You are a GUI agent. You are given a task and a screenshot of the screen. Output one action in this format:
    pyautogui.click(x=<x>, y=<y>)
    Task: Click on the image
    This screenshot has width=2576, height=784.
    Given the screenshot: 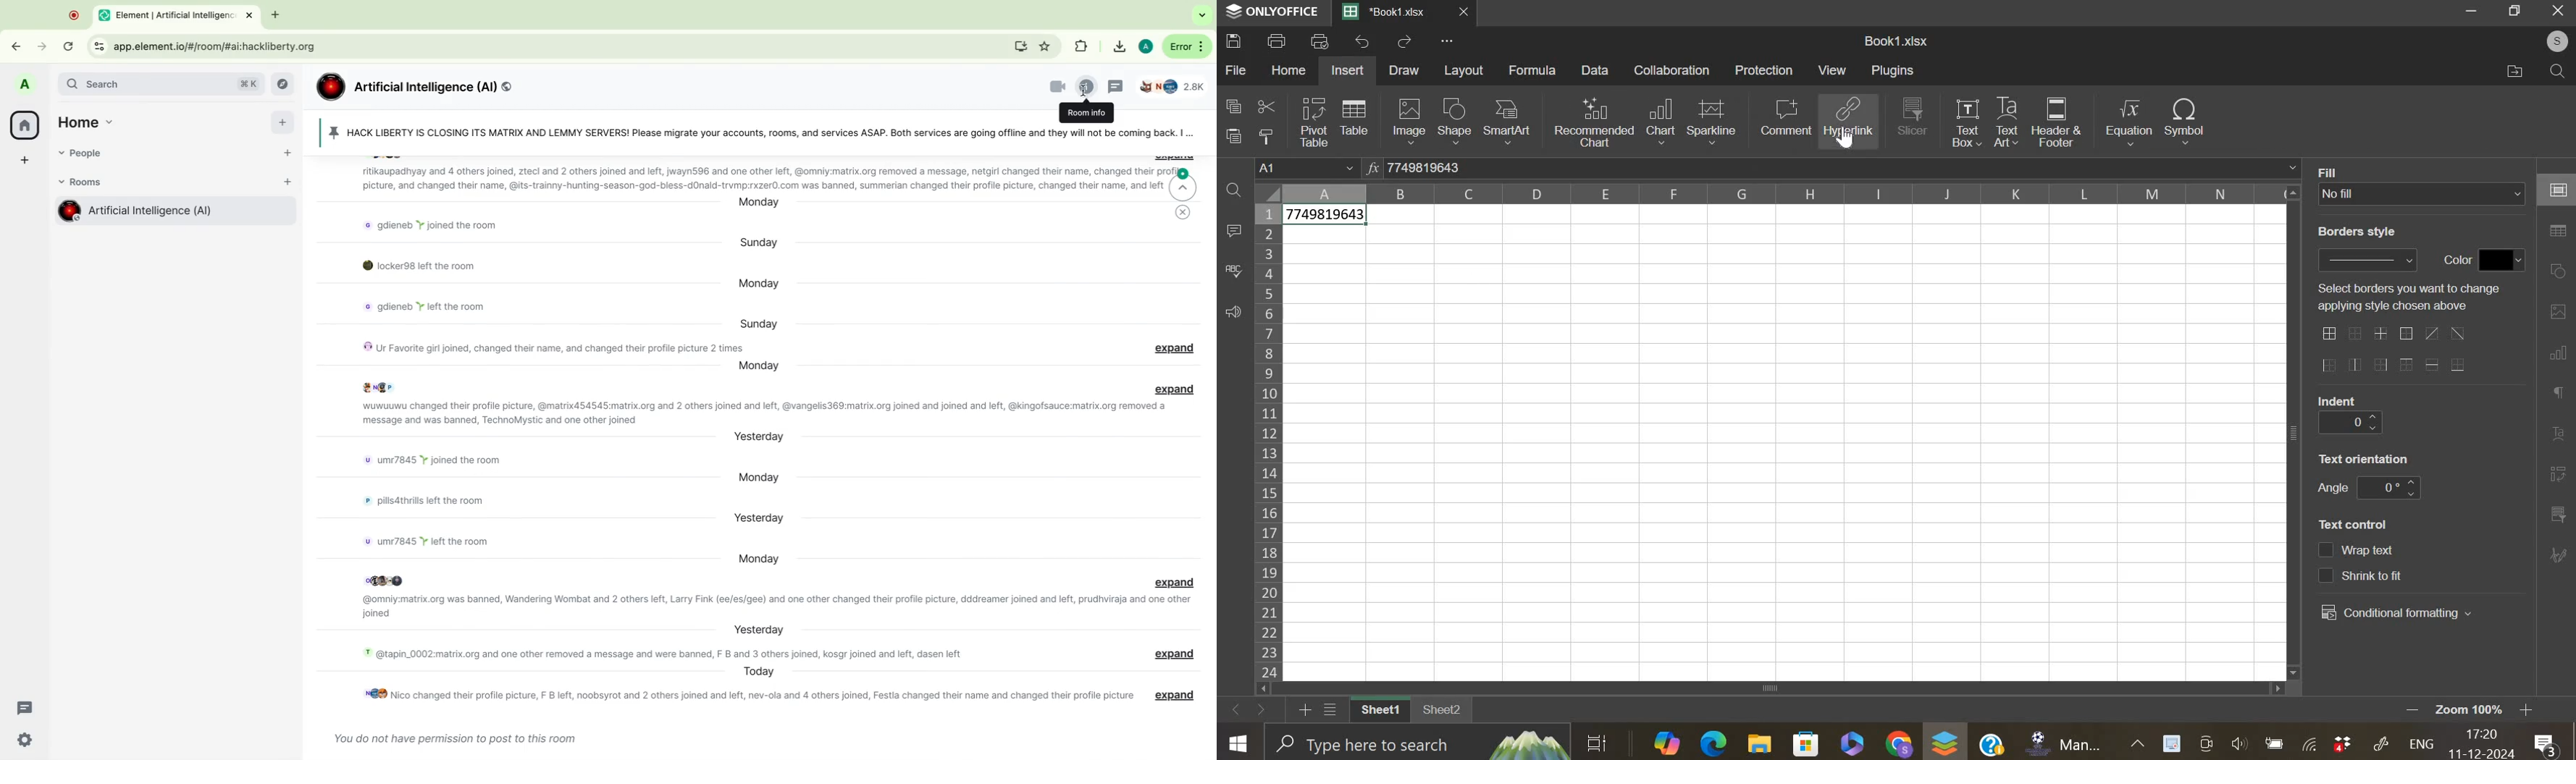 What is the action you would take?
    pyautogui.click(x=1410, y=120)
    